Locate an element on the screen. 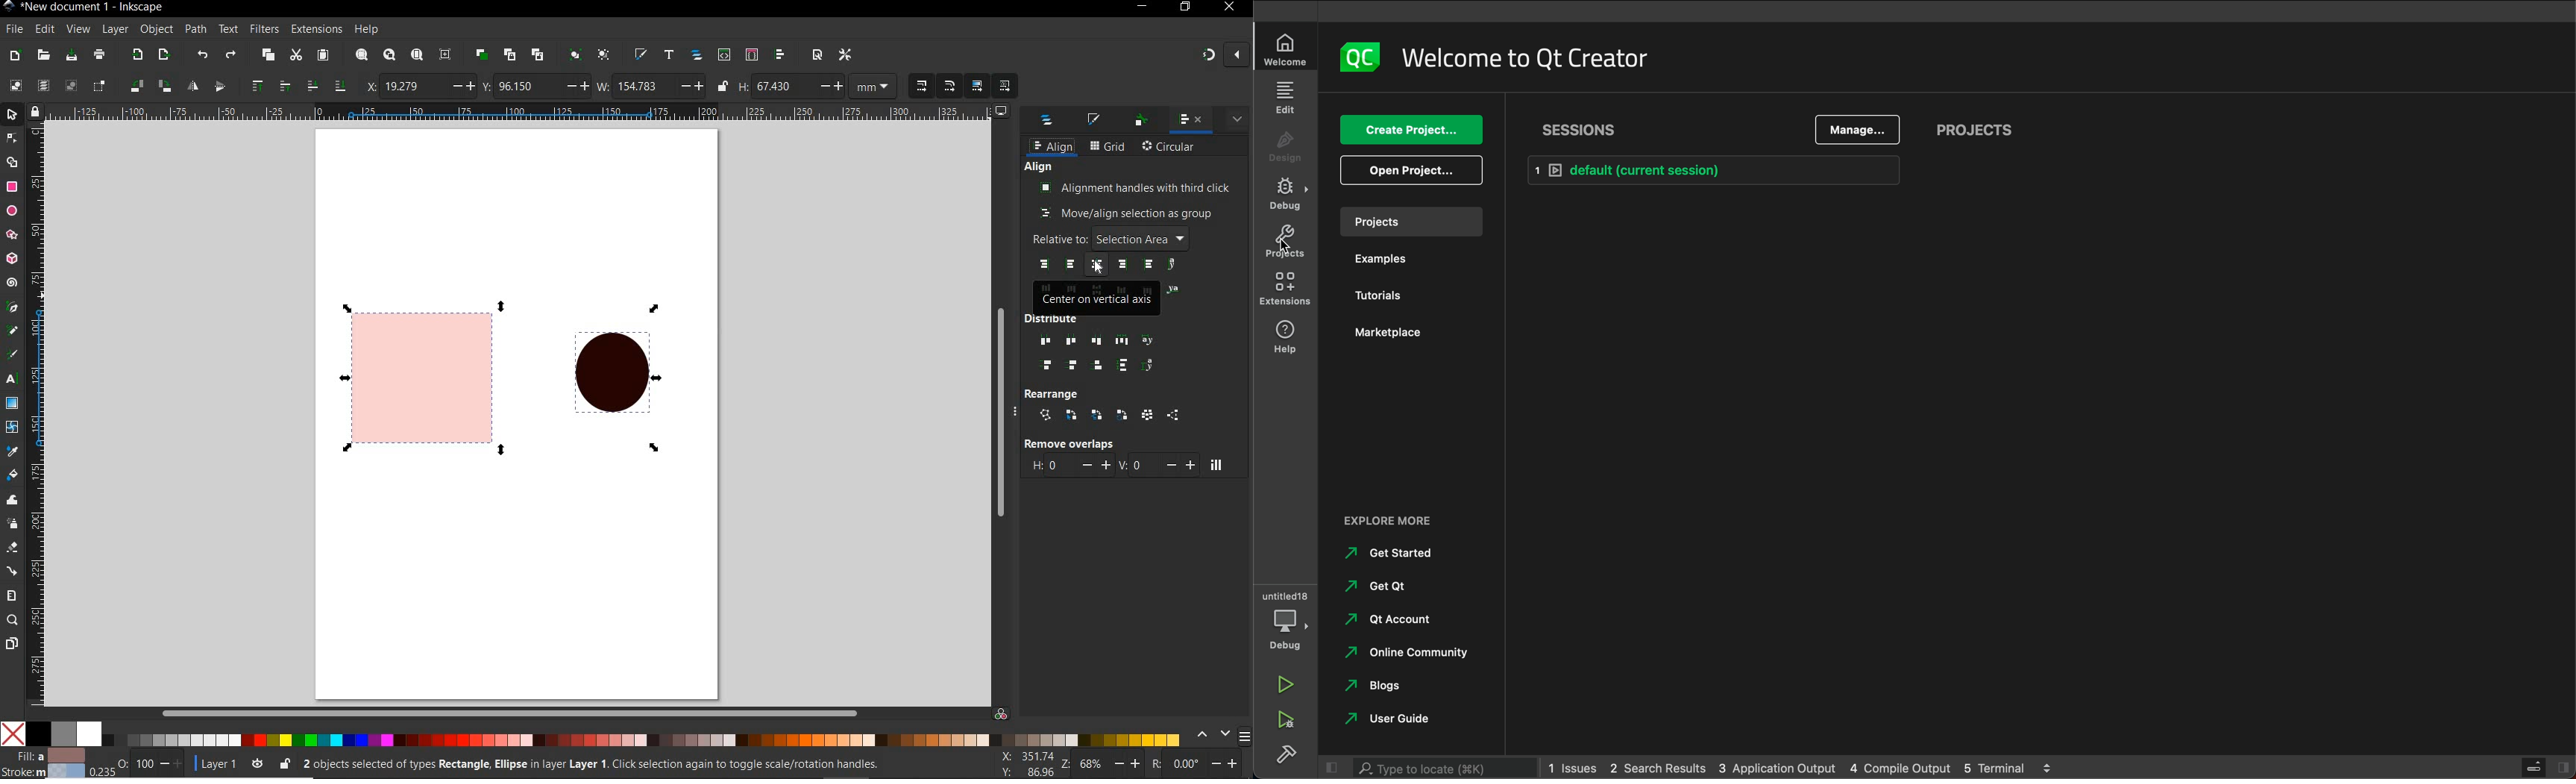  align is located at coordinates (1039, 167).